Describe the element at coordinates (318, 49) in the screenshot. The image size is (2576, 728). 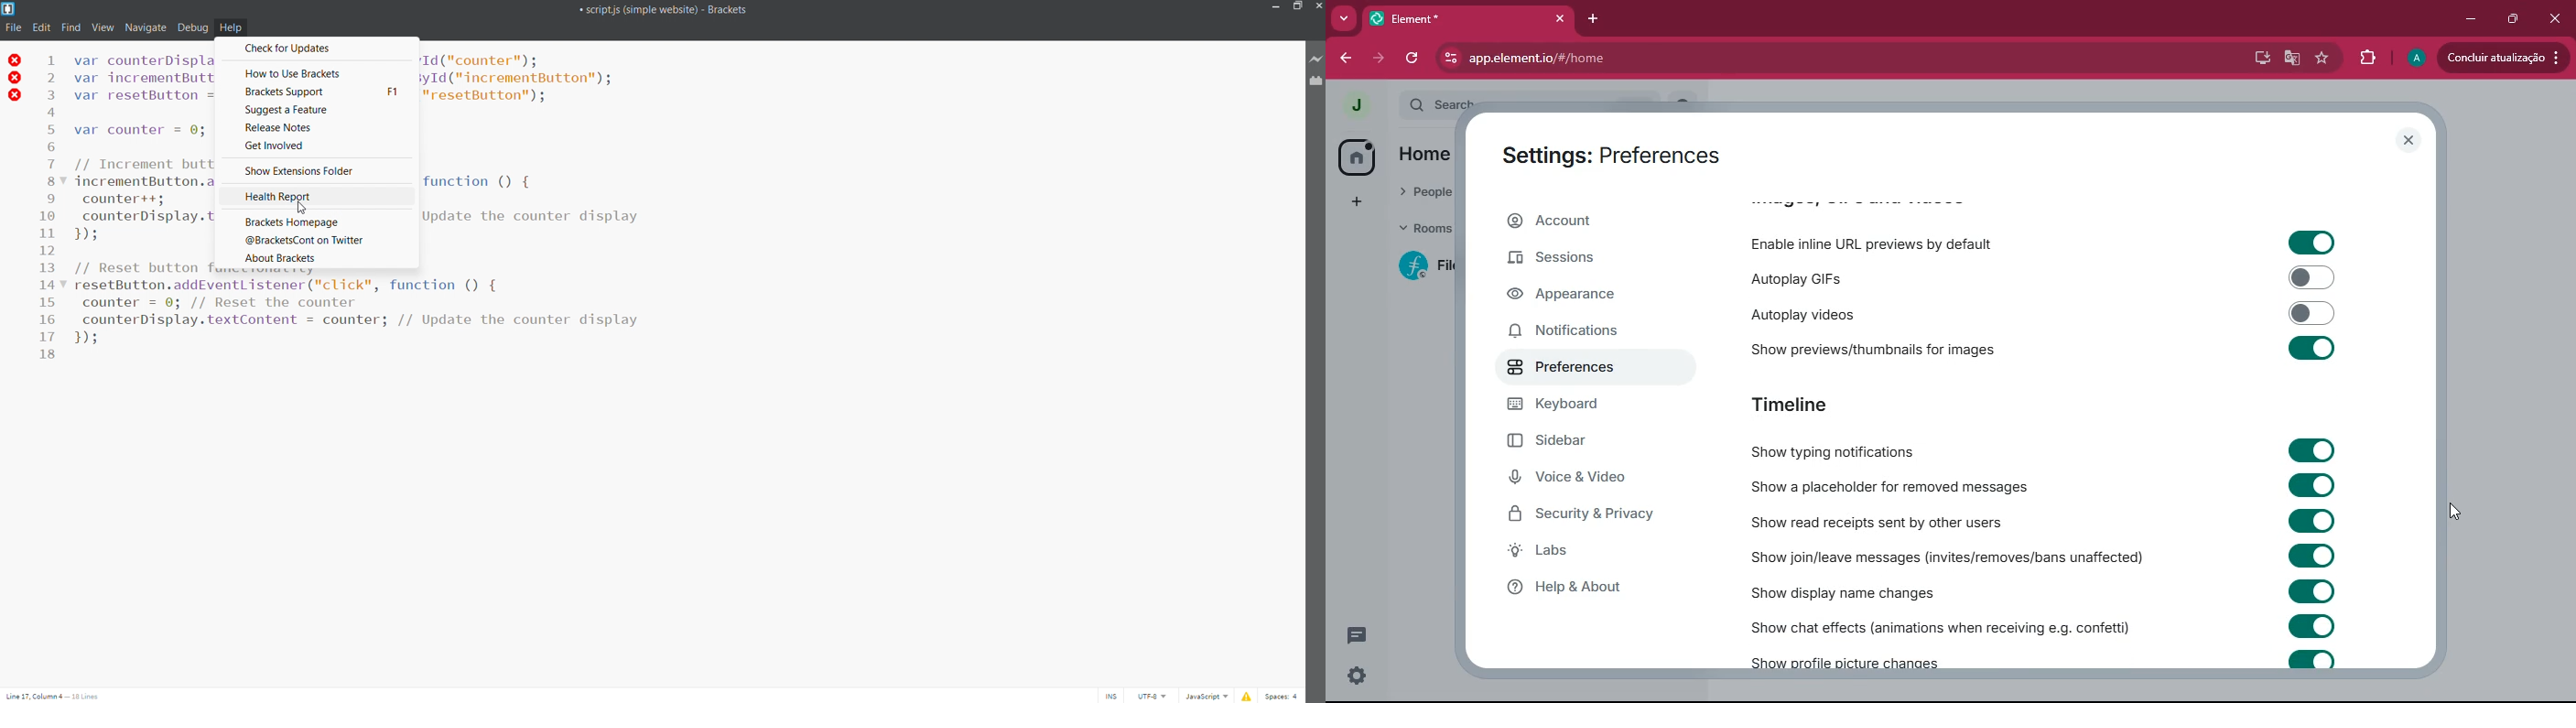
I see `check for updates` at that location.